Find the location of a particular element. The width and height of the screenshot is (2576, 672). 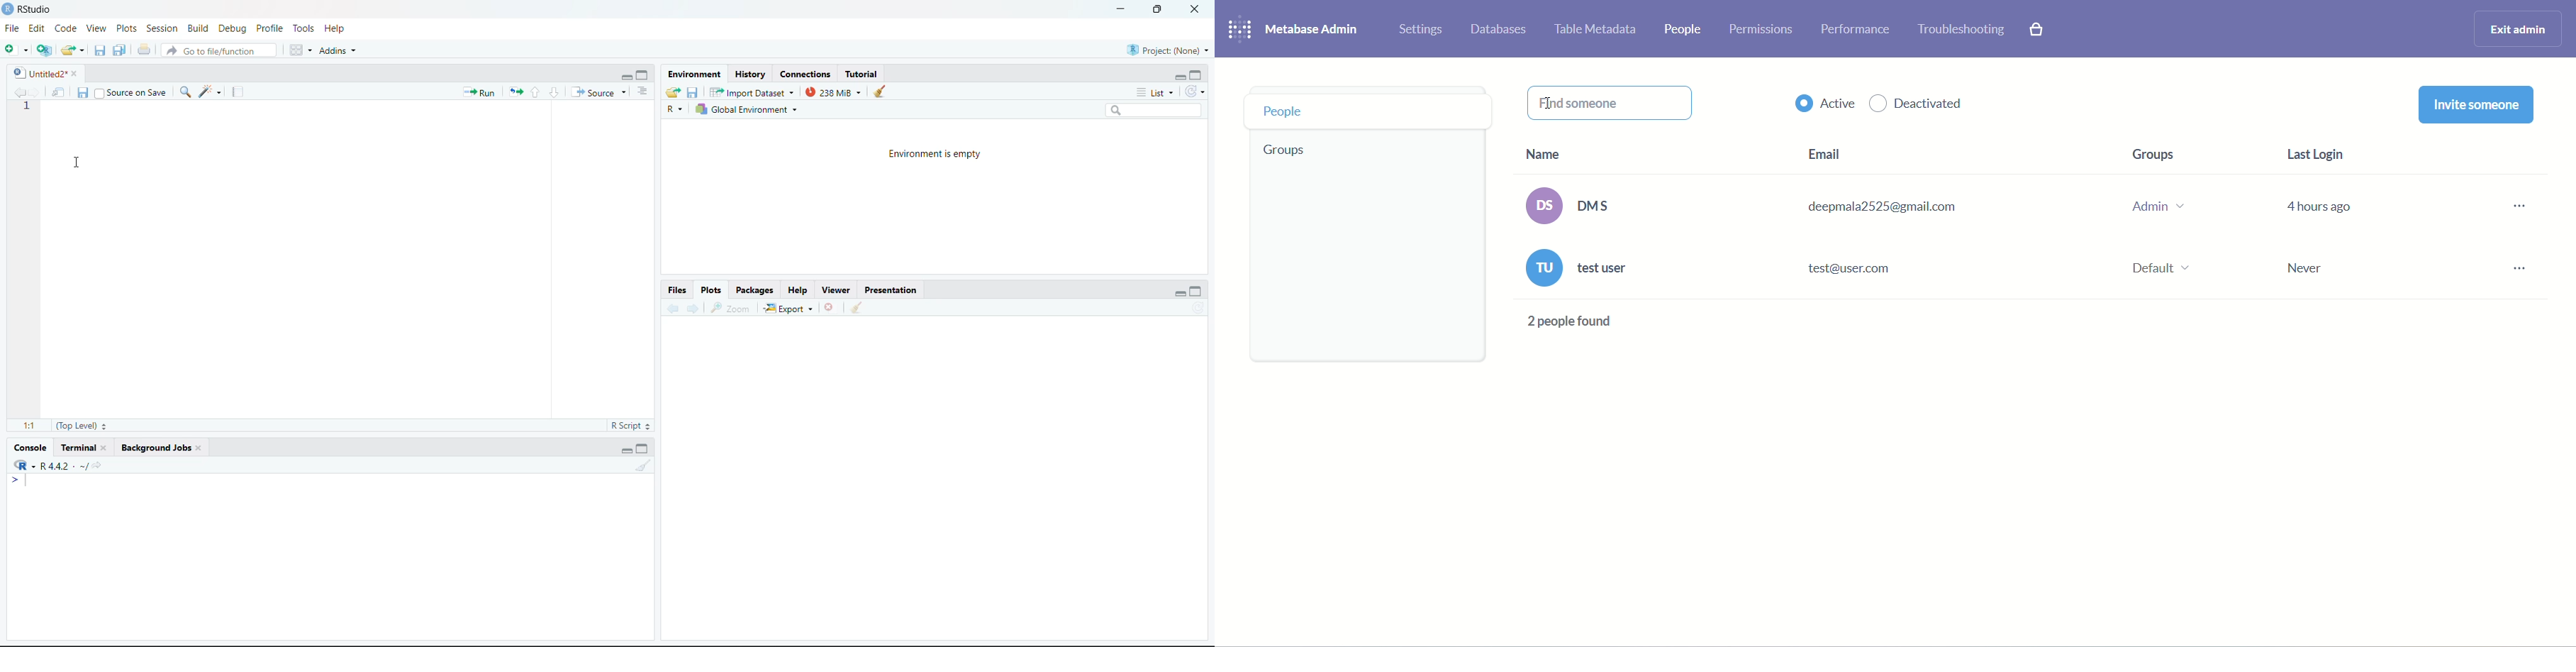

Help is located at coordinates (797, 290).